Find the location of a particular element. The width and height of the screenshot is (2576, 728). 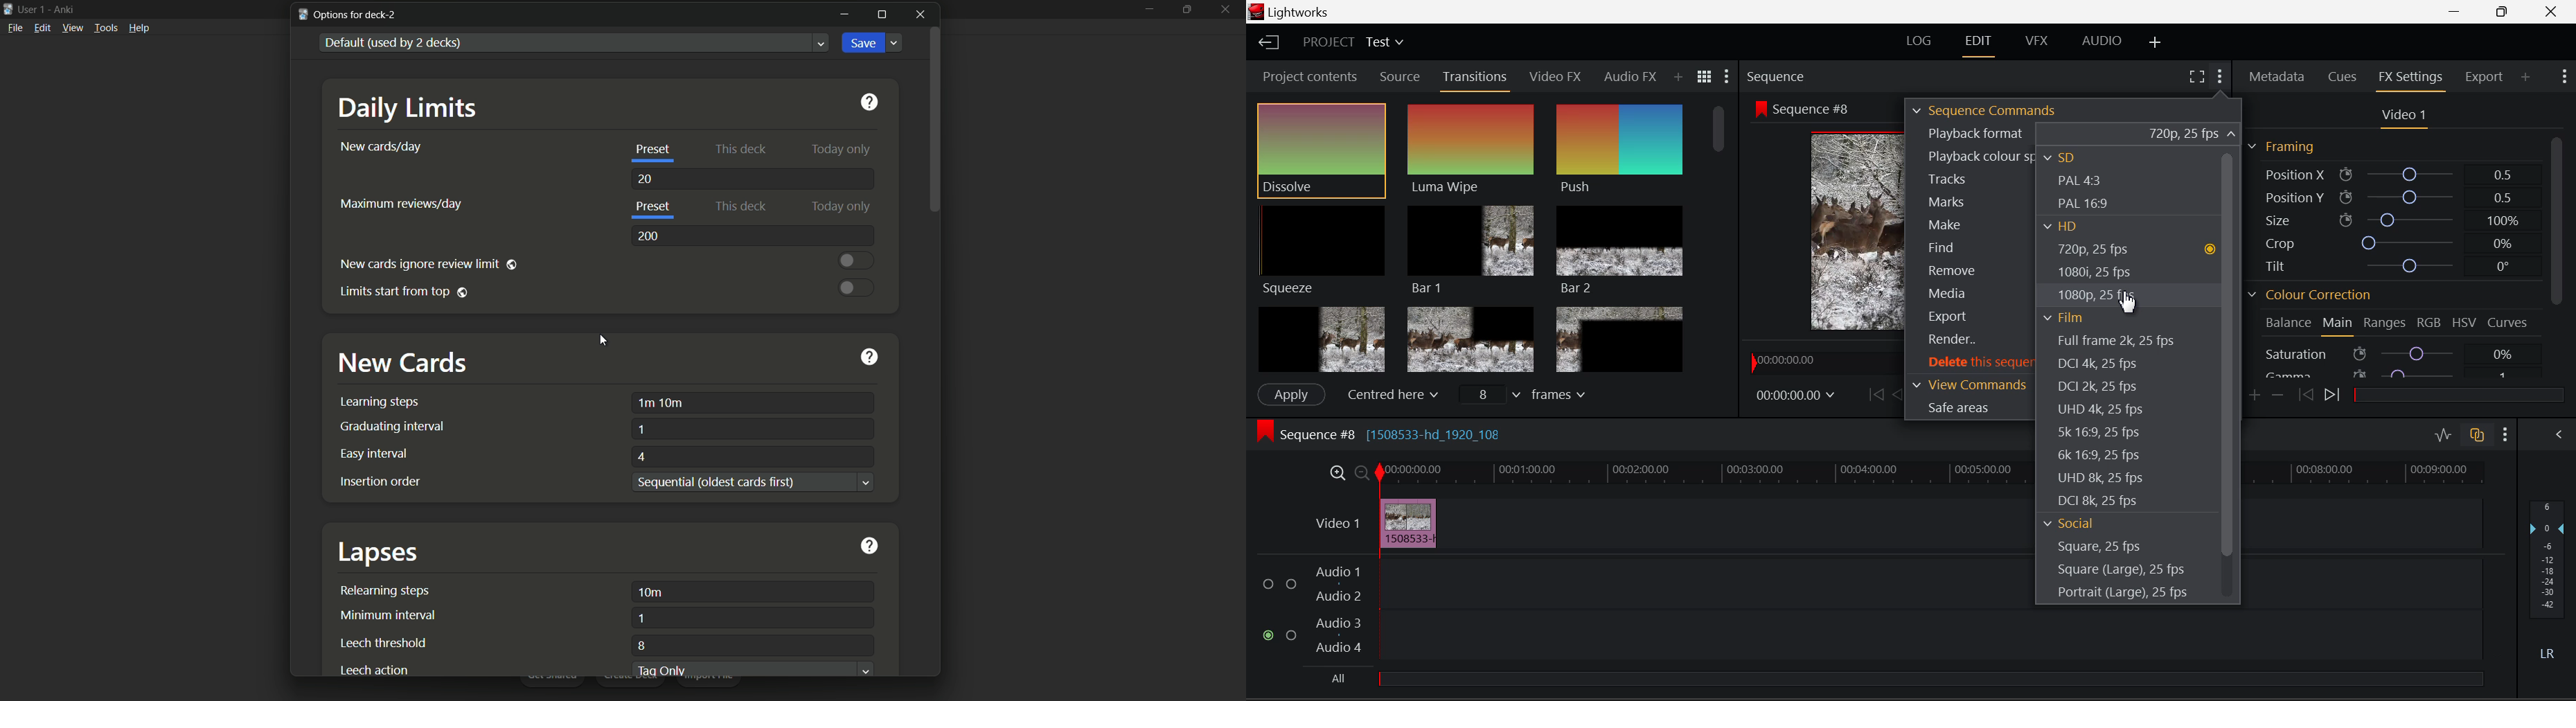

1 is located at coordinates (643, 621).